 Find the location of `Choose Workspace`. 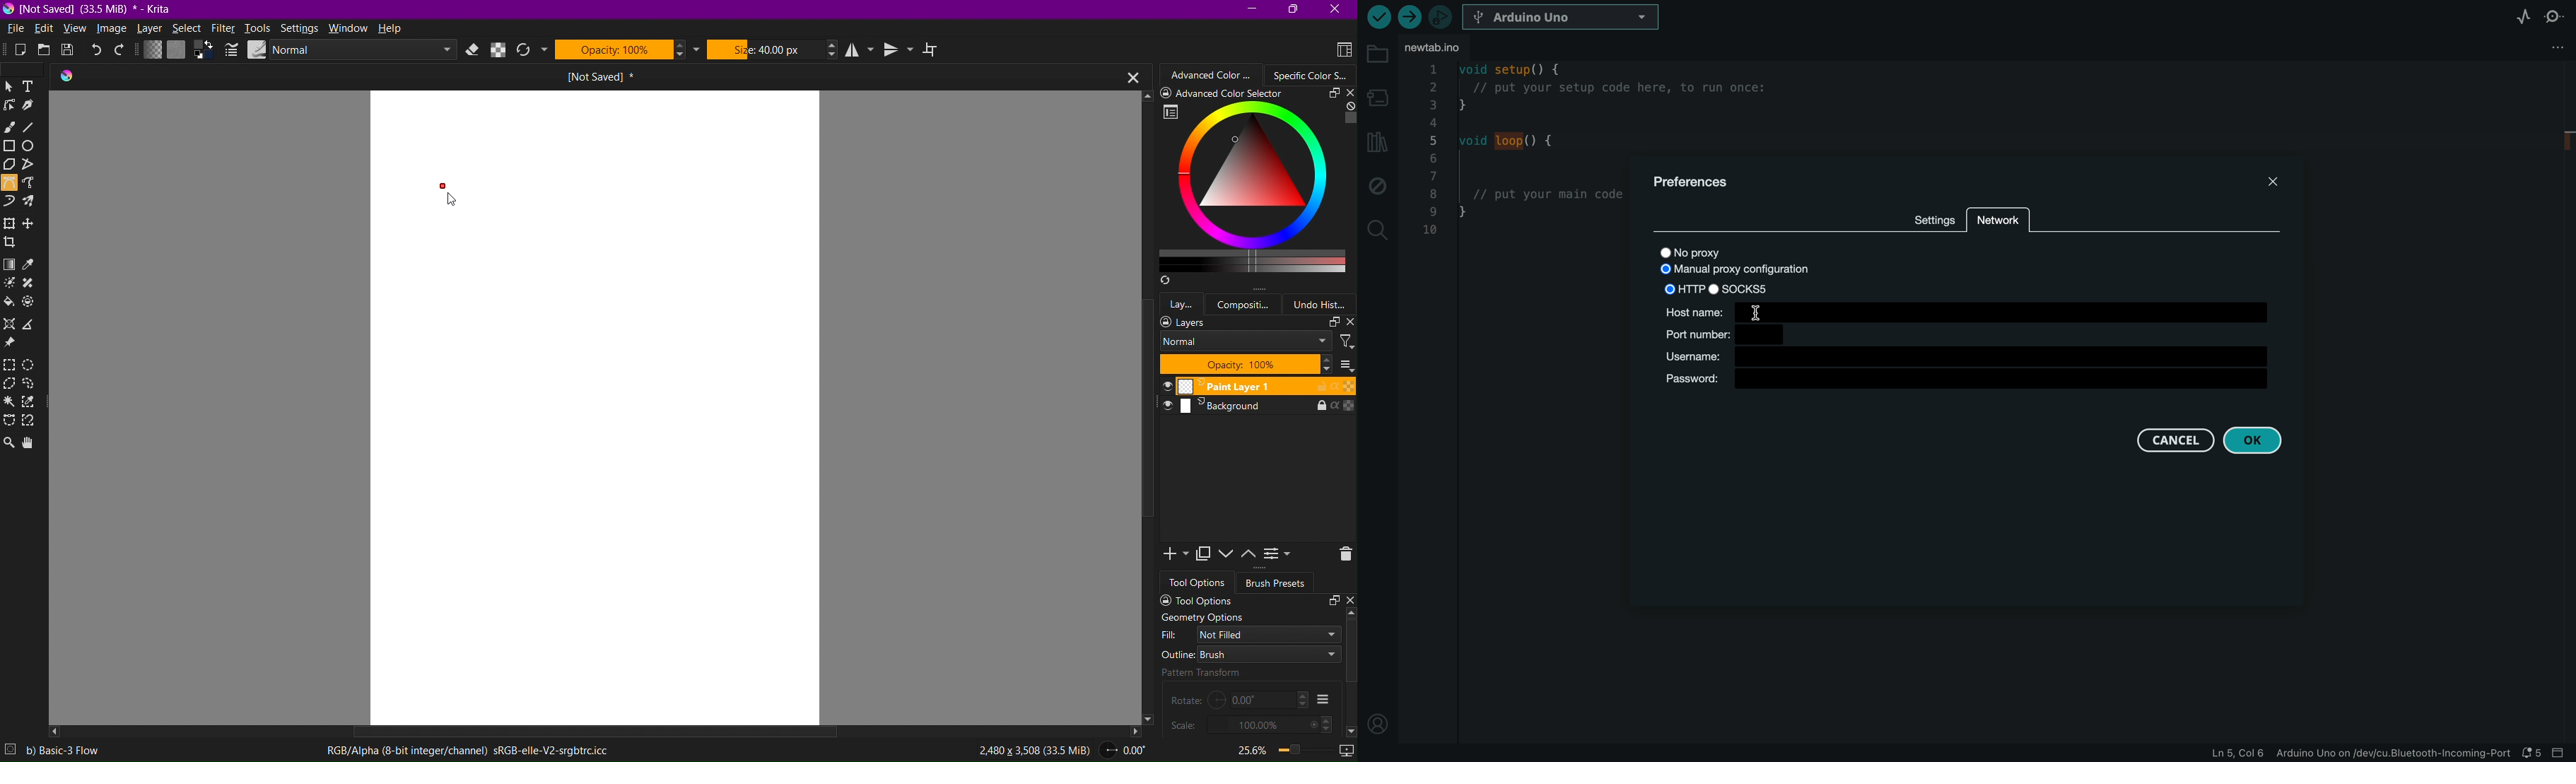

Choose Workspace is located at coordinates (1339, 49).